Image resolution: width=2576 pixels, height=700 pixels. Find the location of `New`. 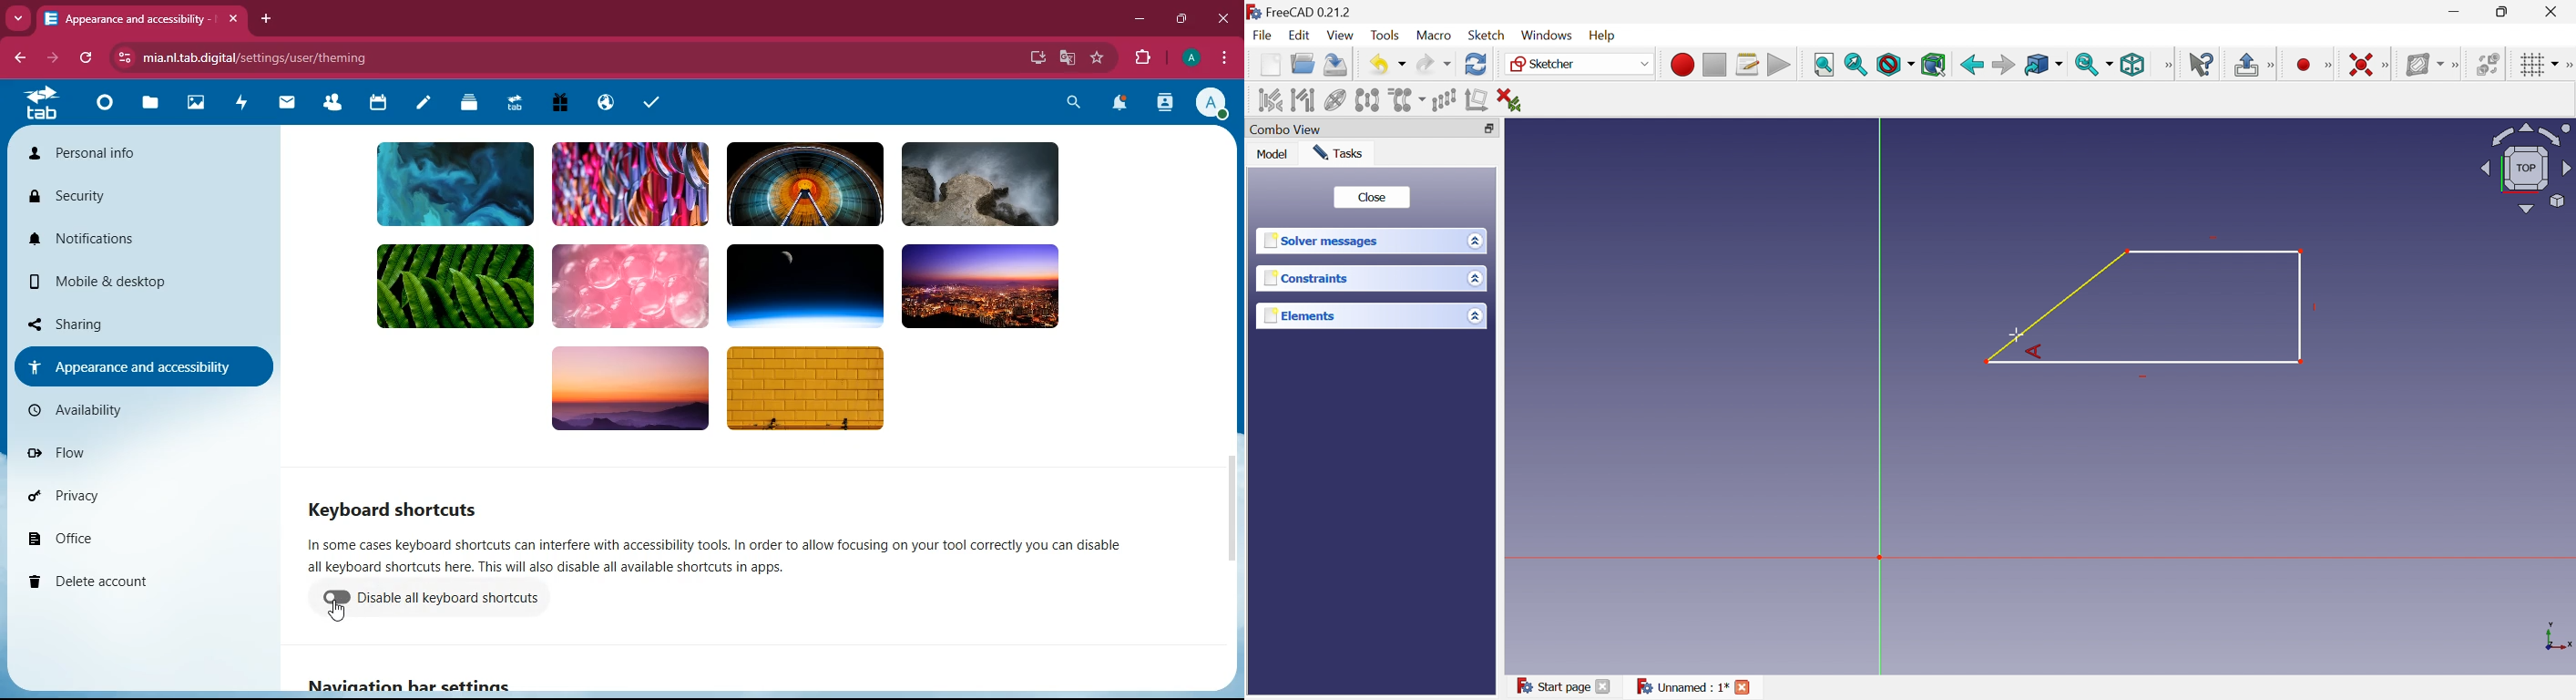

New is located at coordinates (1270, 68).